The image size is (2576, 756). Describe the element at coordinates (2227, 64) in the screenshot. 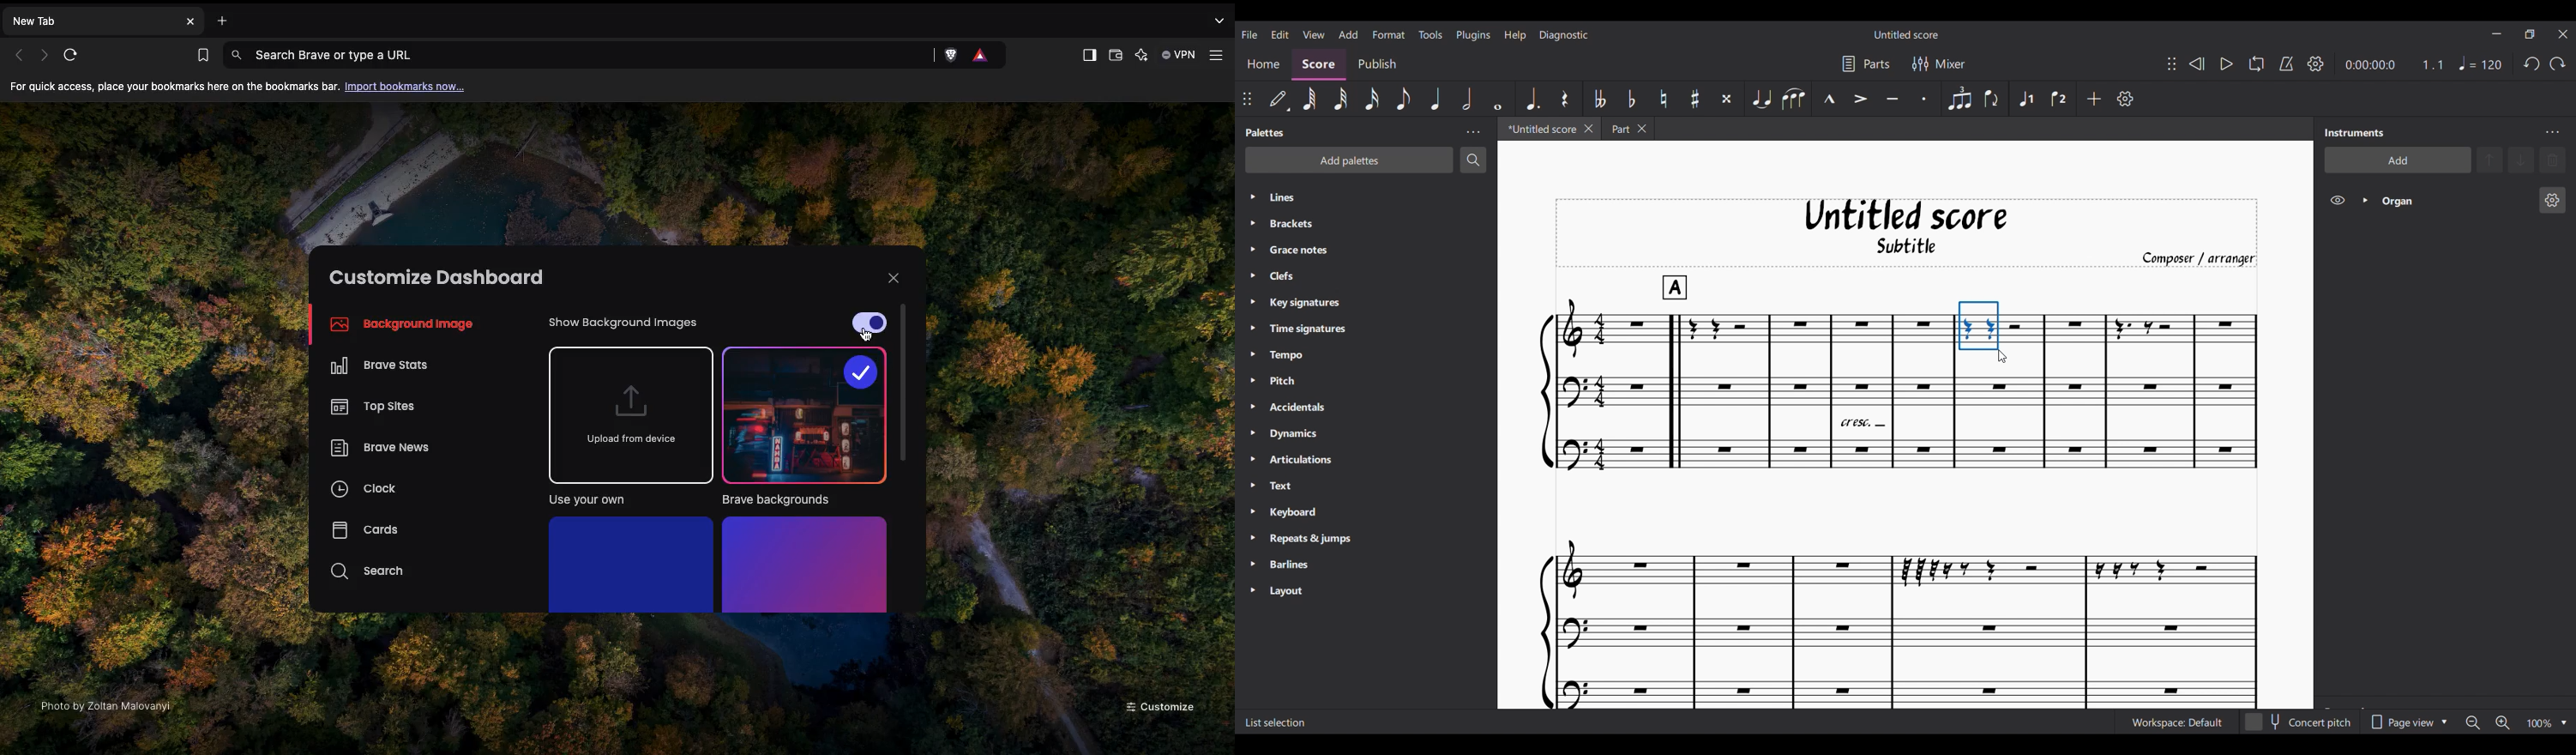

I see `Play` at that location.